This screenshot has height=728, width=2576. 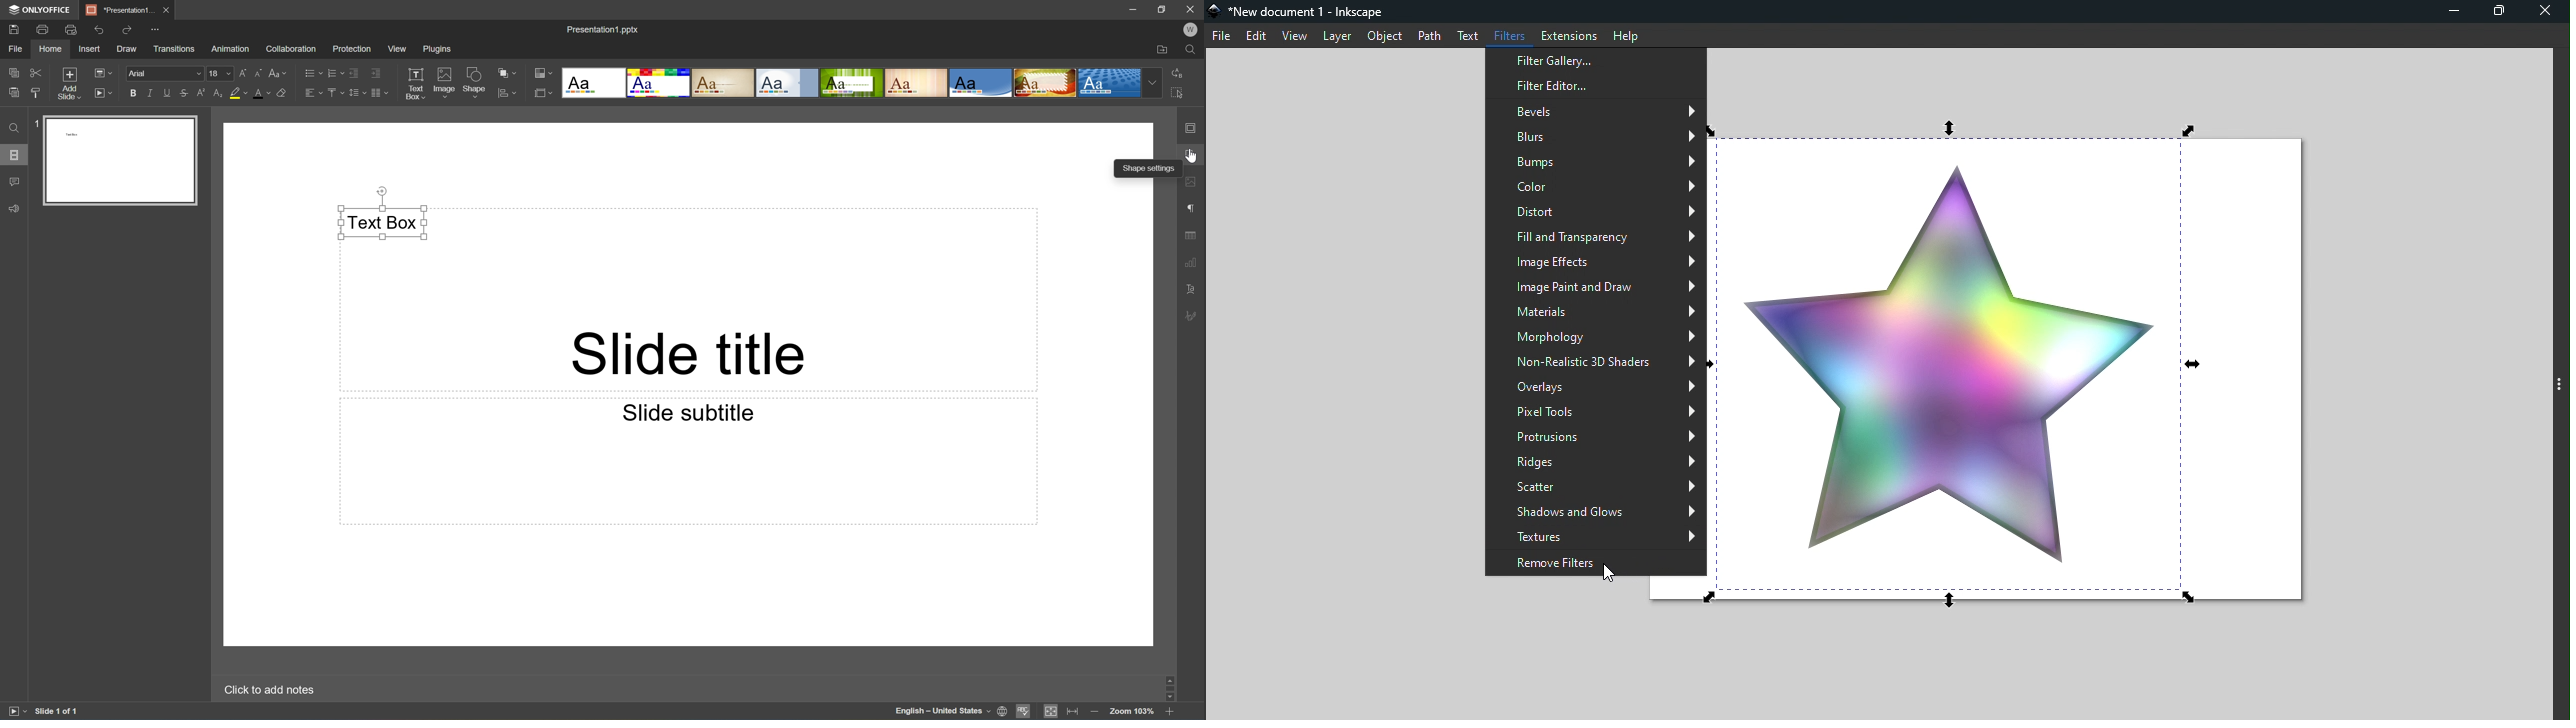 What do you see at coordinates (353, 95) in the screenshot?
I see `Line spacing` at bounding box center [353, 95].